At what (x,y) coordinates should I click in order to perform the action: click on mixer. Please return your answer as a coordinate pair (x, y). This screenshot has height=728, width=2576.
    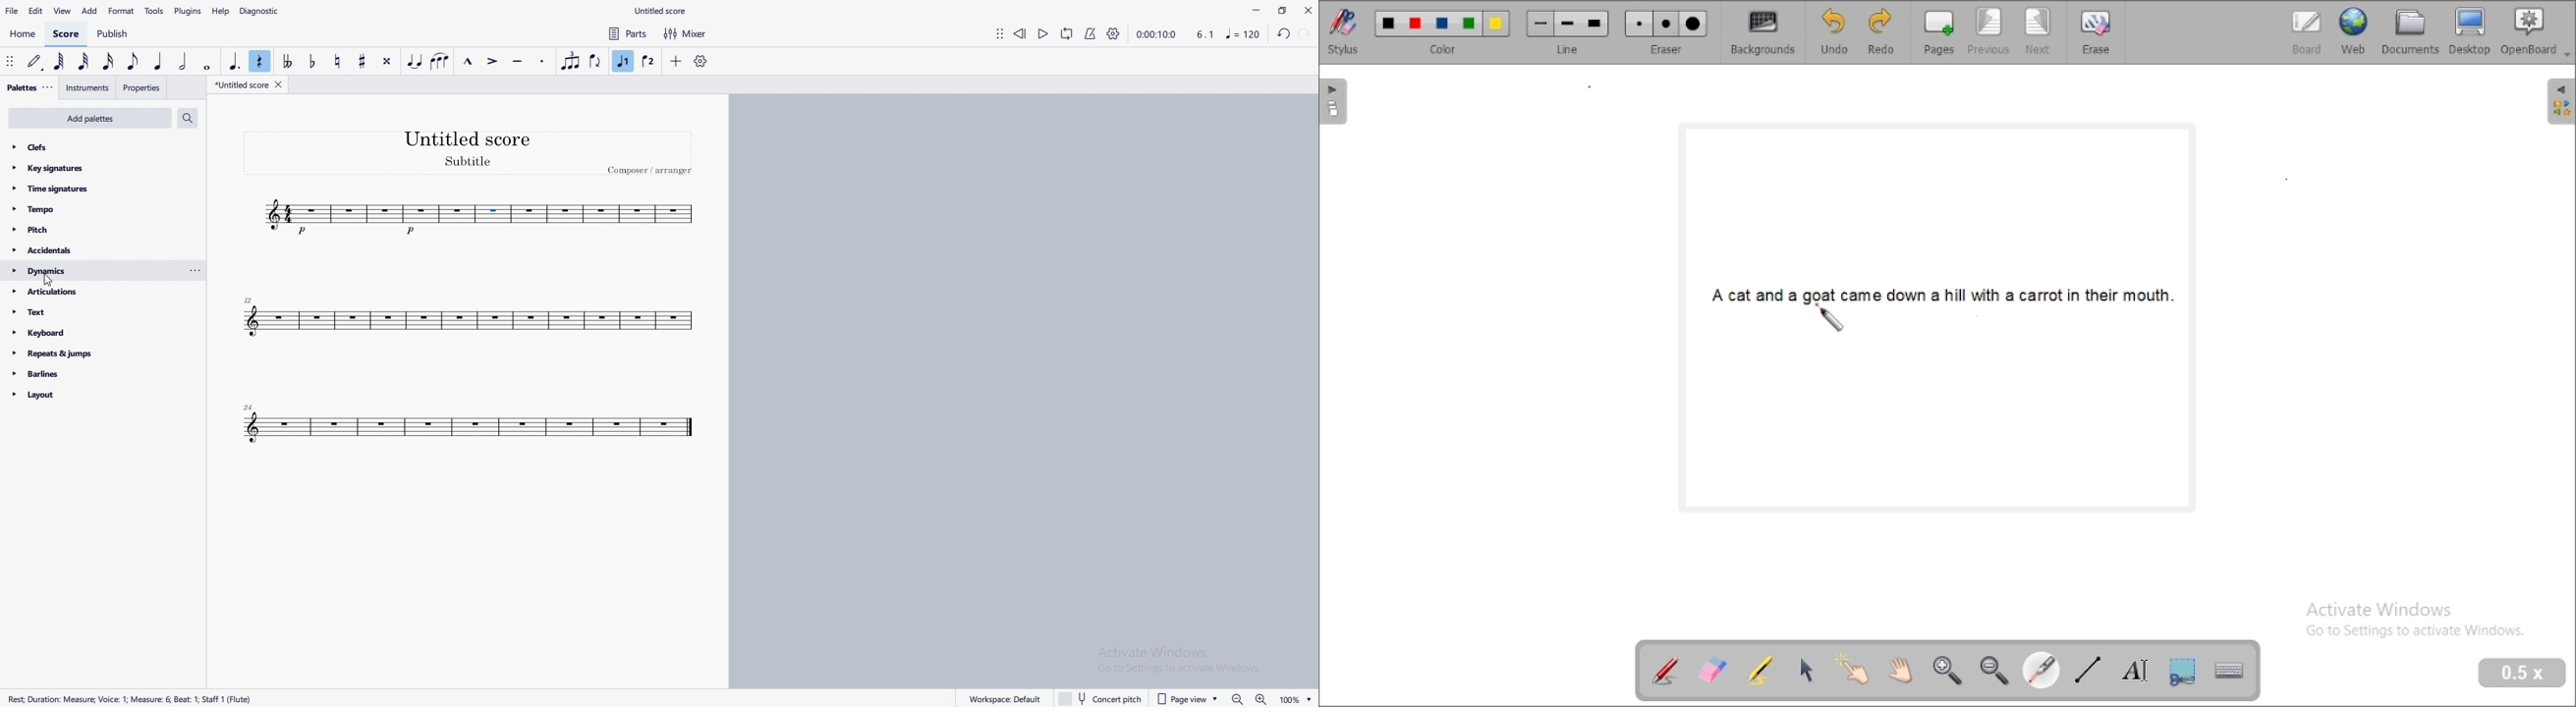
    Looking at the image, I should click on (685, 34).